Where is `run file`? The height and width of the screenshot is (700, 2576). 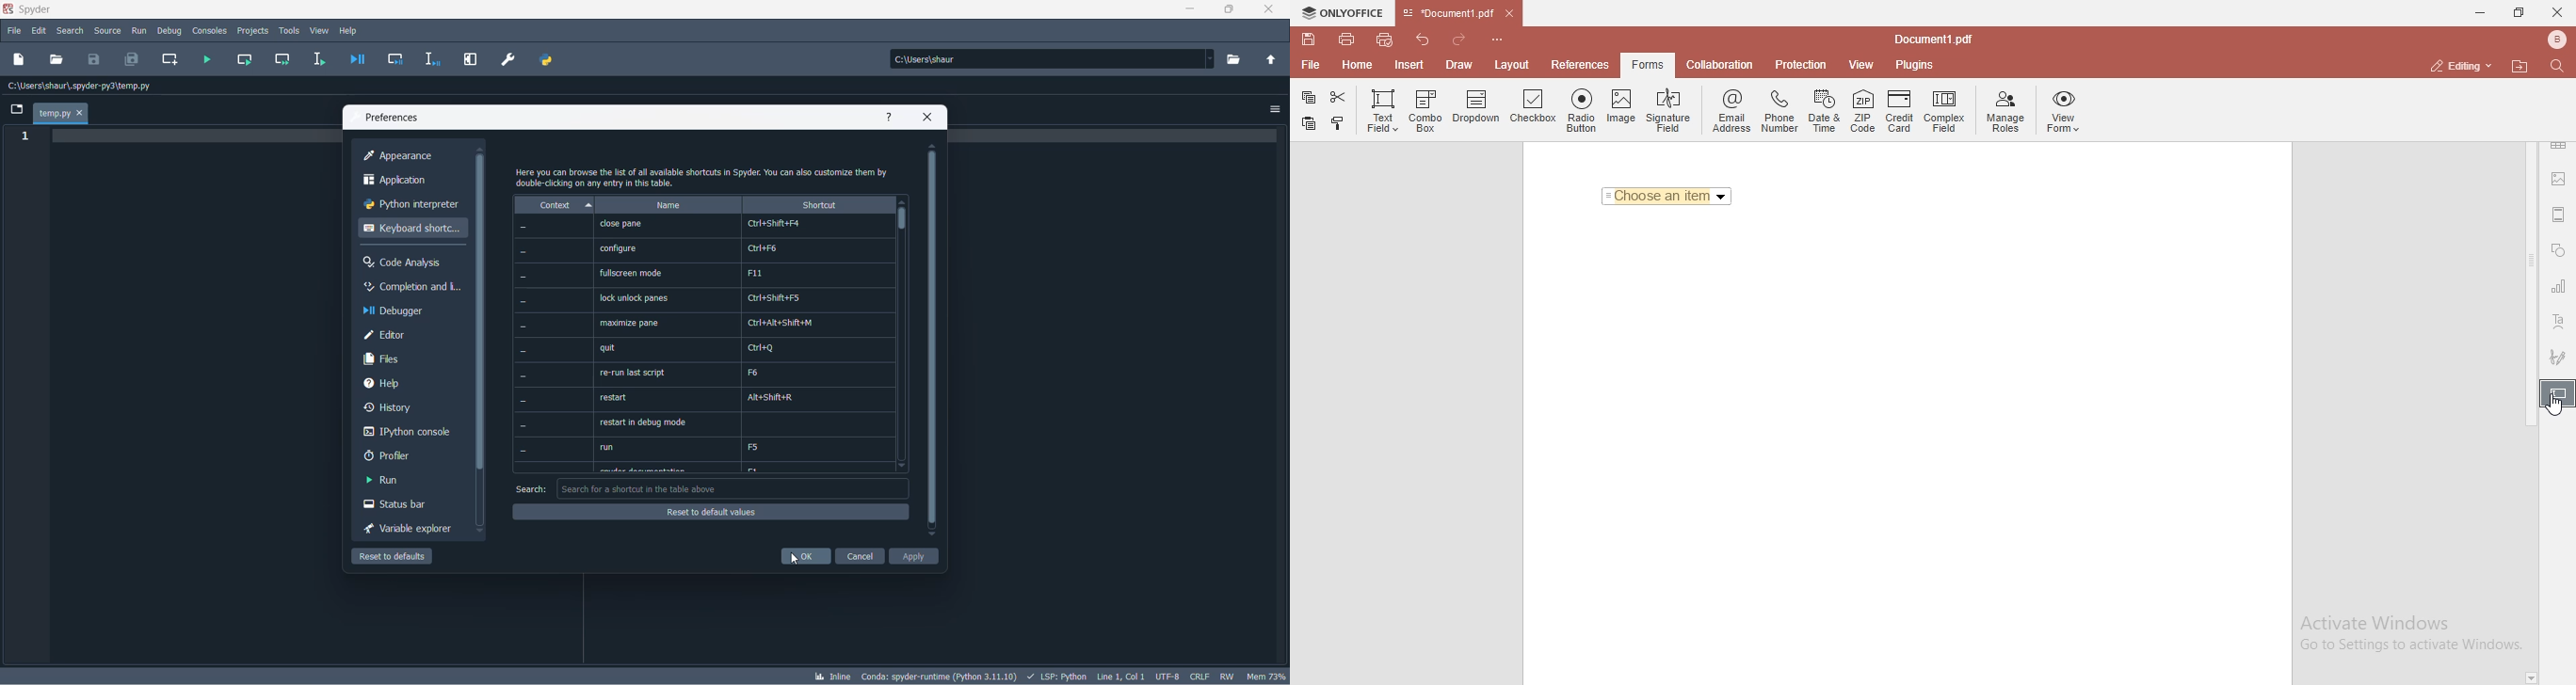
run file is located at coordinates (204, 60).